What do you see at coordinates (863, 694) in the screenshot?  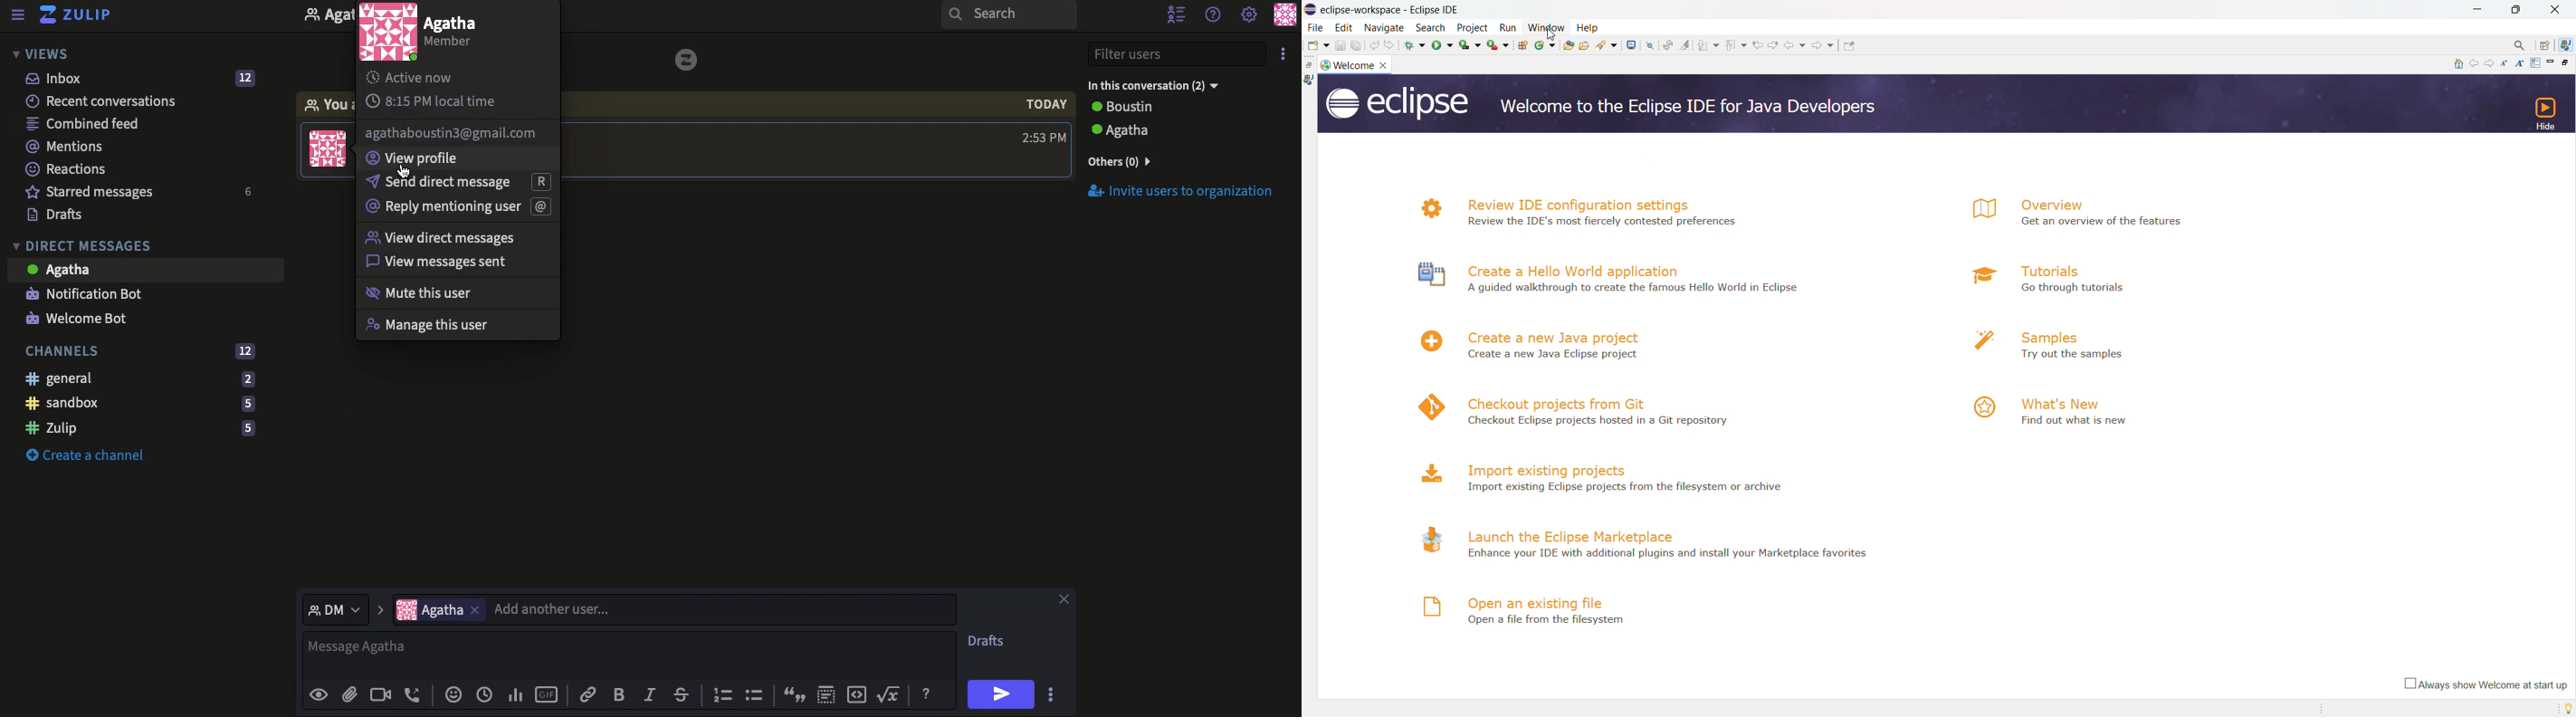 I see `Embed code` at bounding box center [863, 694].